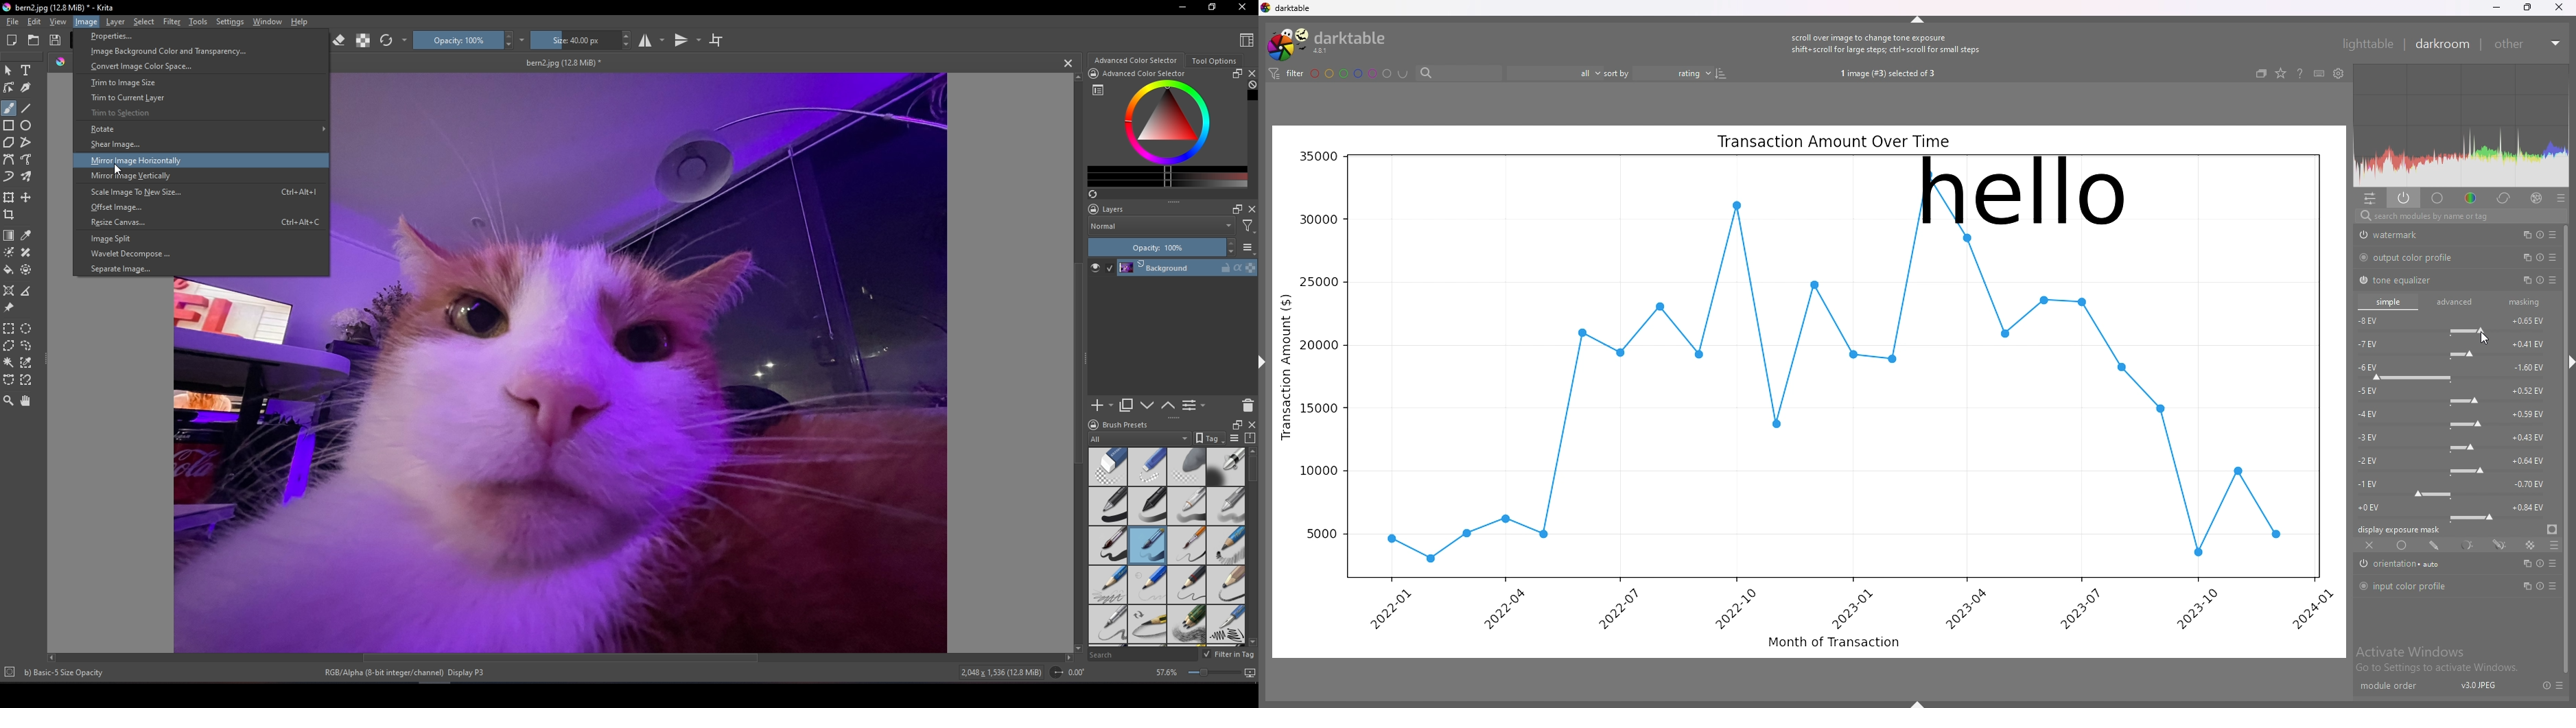  What do you see at coordinates (1174, 418) in the screenshot?
I see `Layers interface slider` at bounding box center [1174, 418].